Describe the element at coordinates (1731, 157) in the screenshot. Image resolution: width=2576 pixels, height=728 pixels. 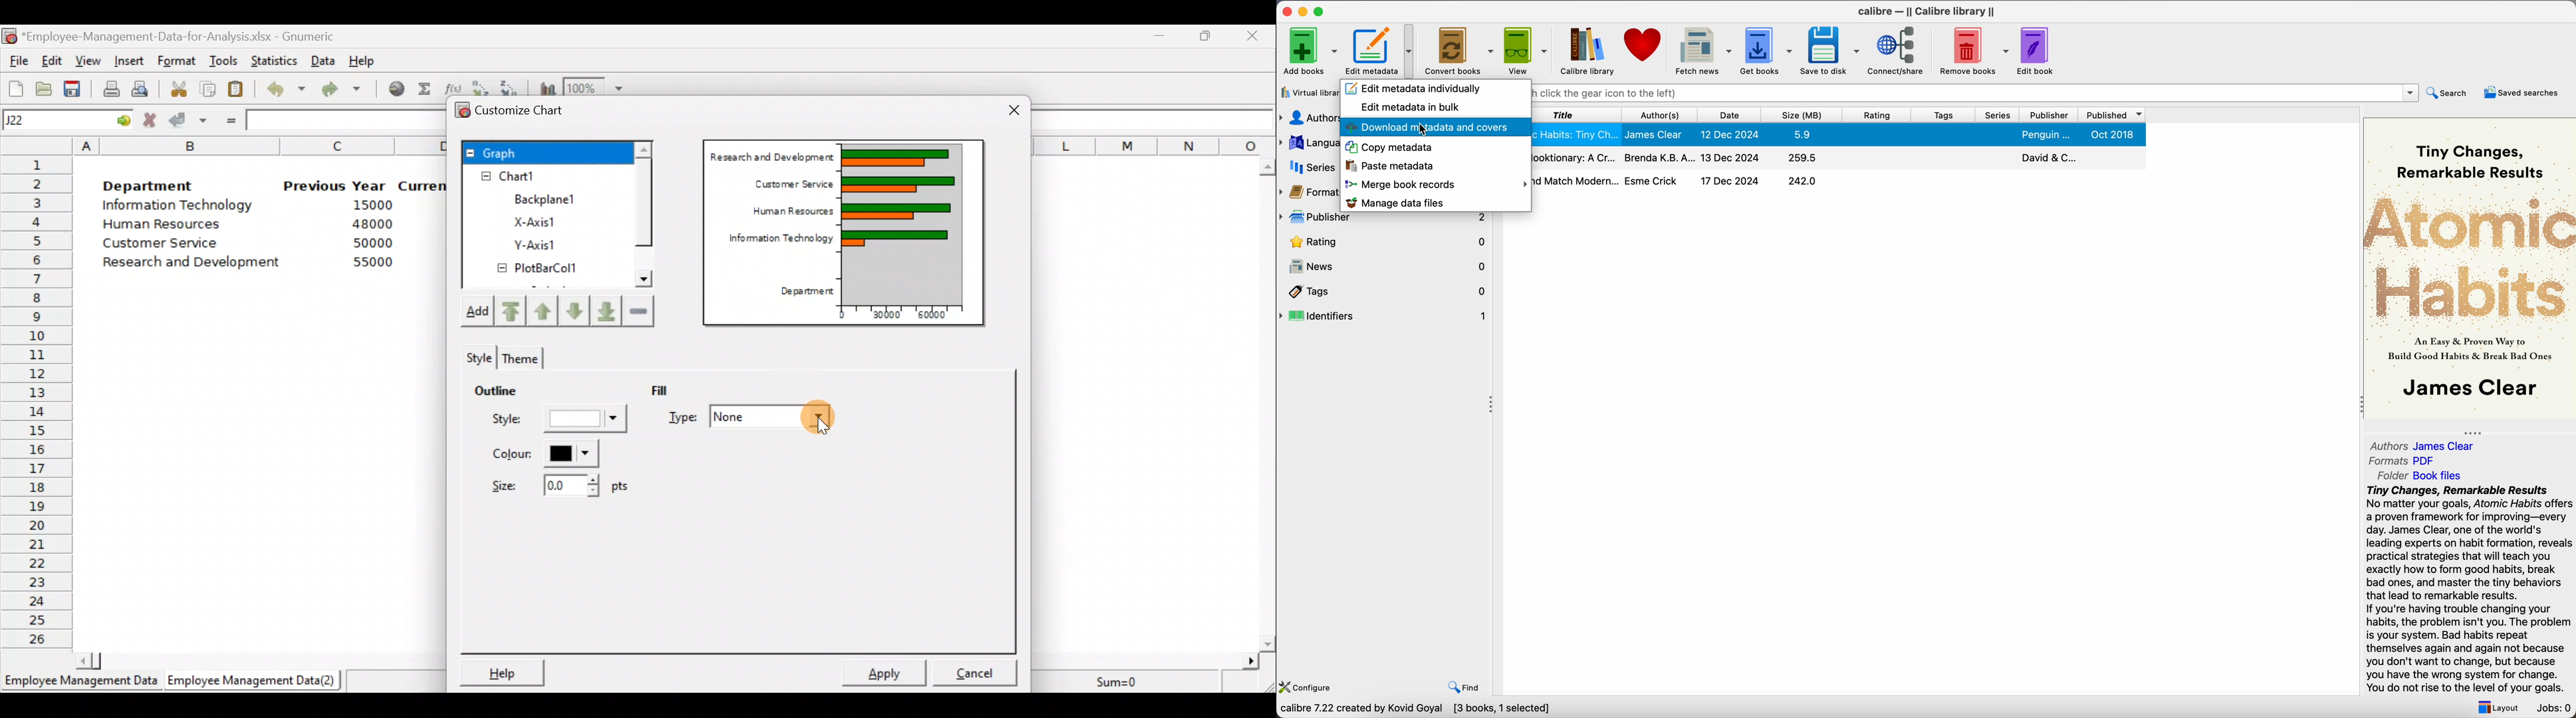
I see `13 Dec 2024` at that location.